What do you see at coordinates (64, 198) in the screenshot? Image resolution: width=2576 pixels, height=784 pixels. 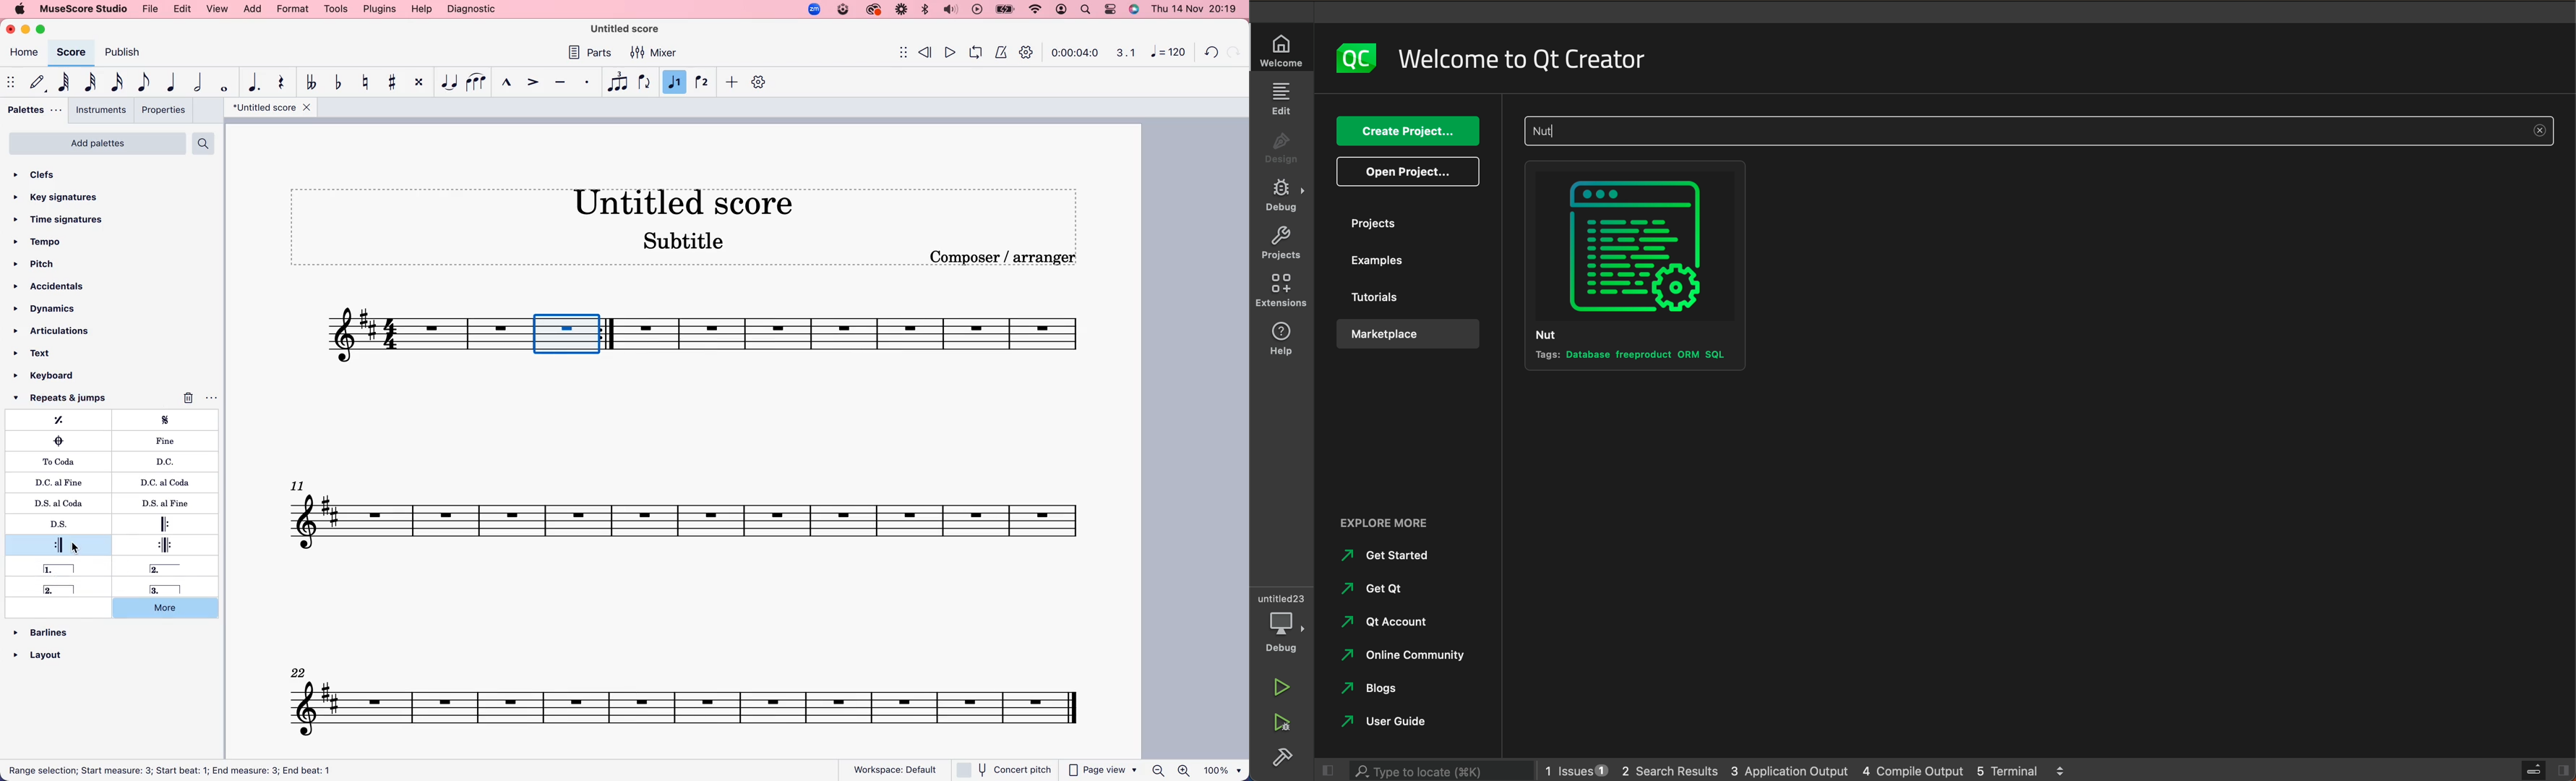 I see `key signatures` at bounding box center [64, 198].